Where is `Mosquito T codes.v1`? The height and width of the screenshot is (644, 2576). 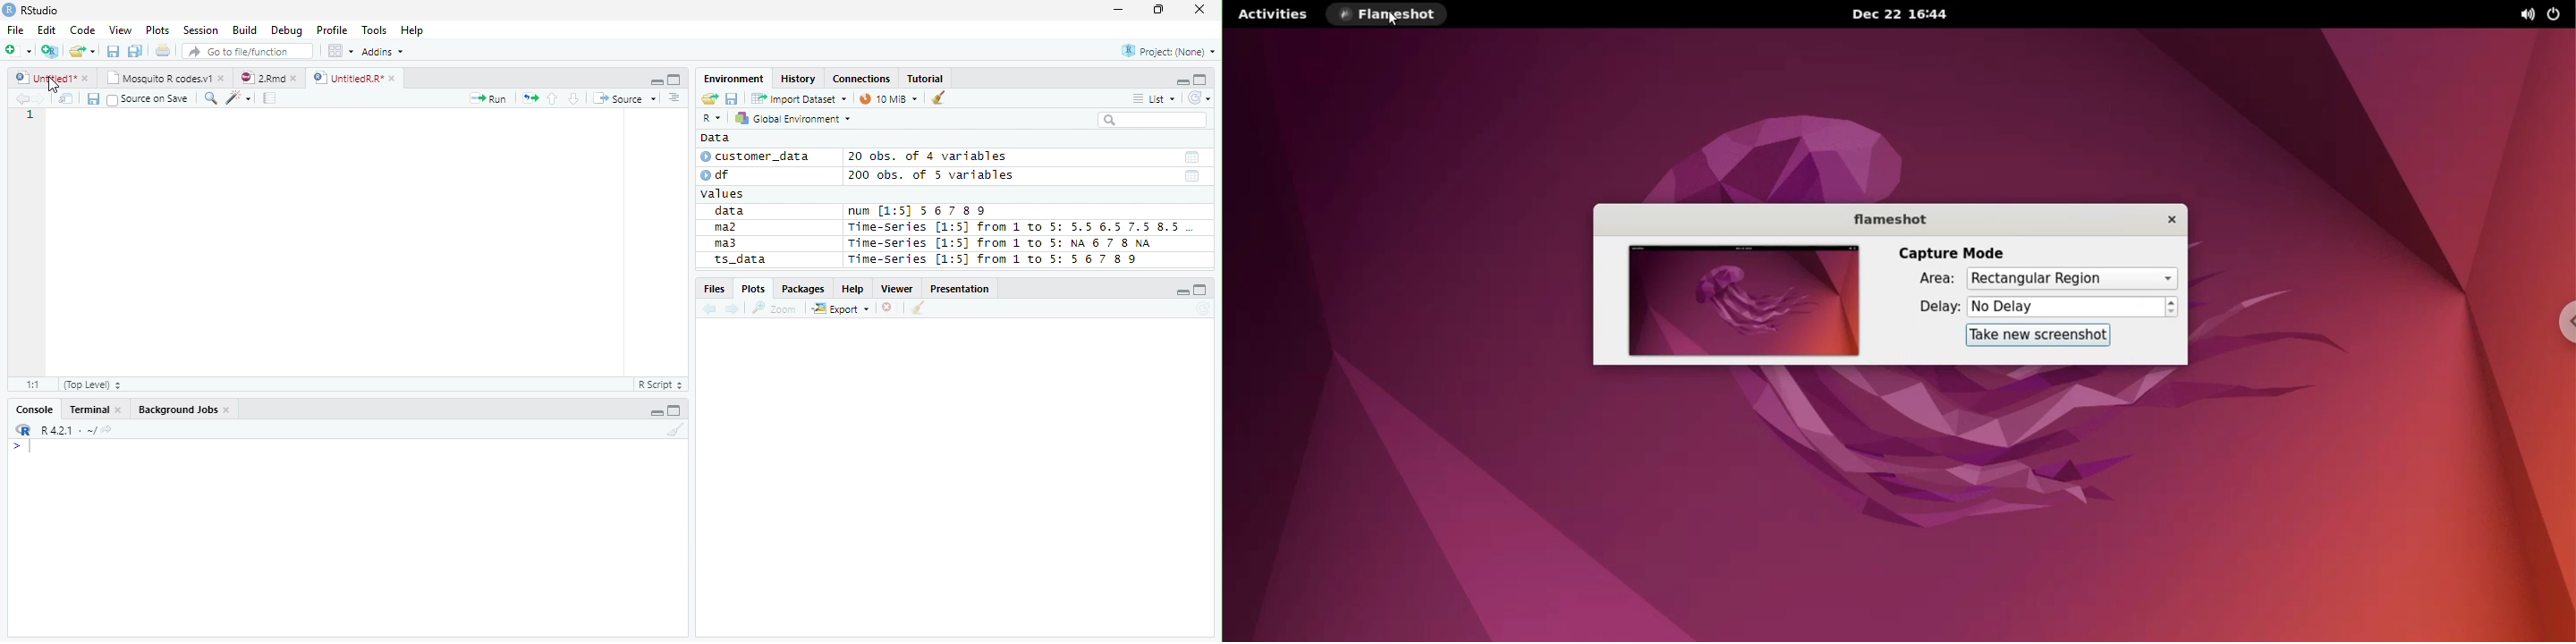
Mosquito T codes.v1 is located at coordinates (165, 79).